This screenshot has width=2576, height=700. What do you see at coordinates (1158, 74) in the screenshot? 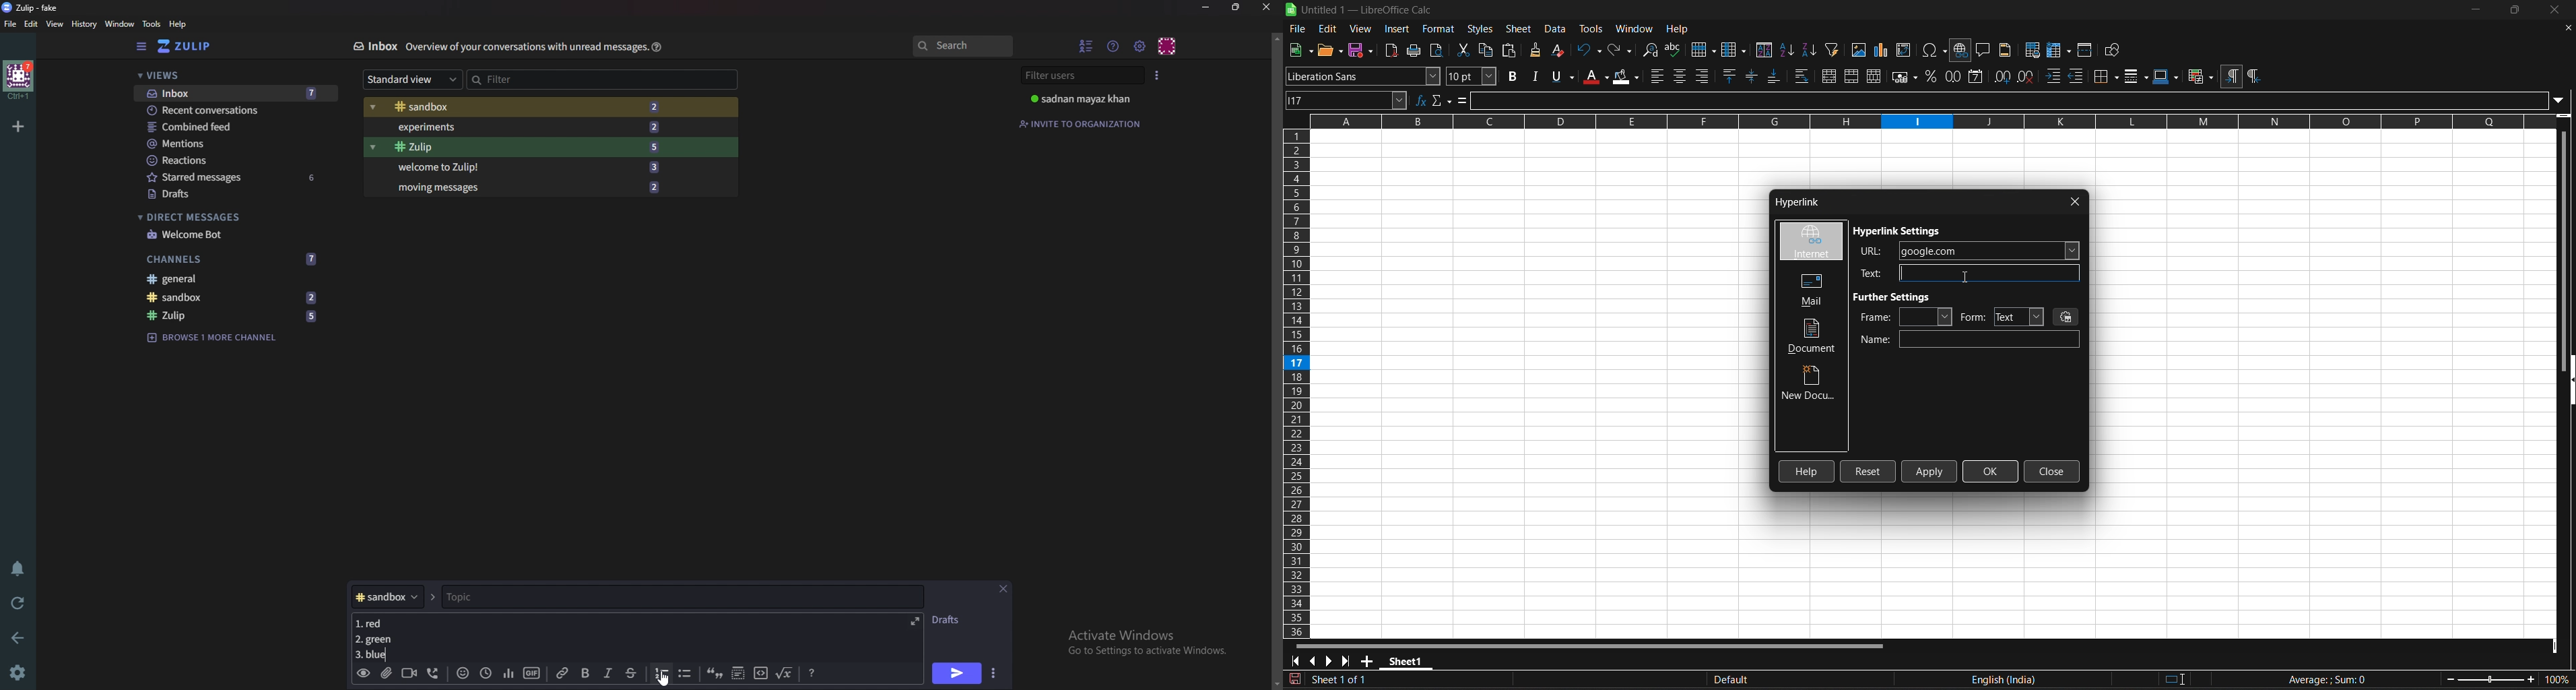
I see `User list style` at bounding box center [1158, 74].